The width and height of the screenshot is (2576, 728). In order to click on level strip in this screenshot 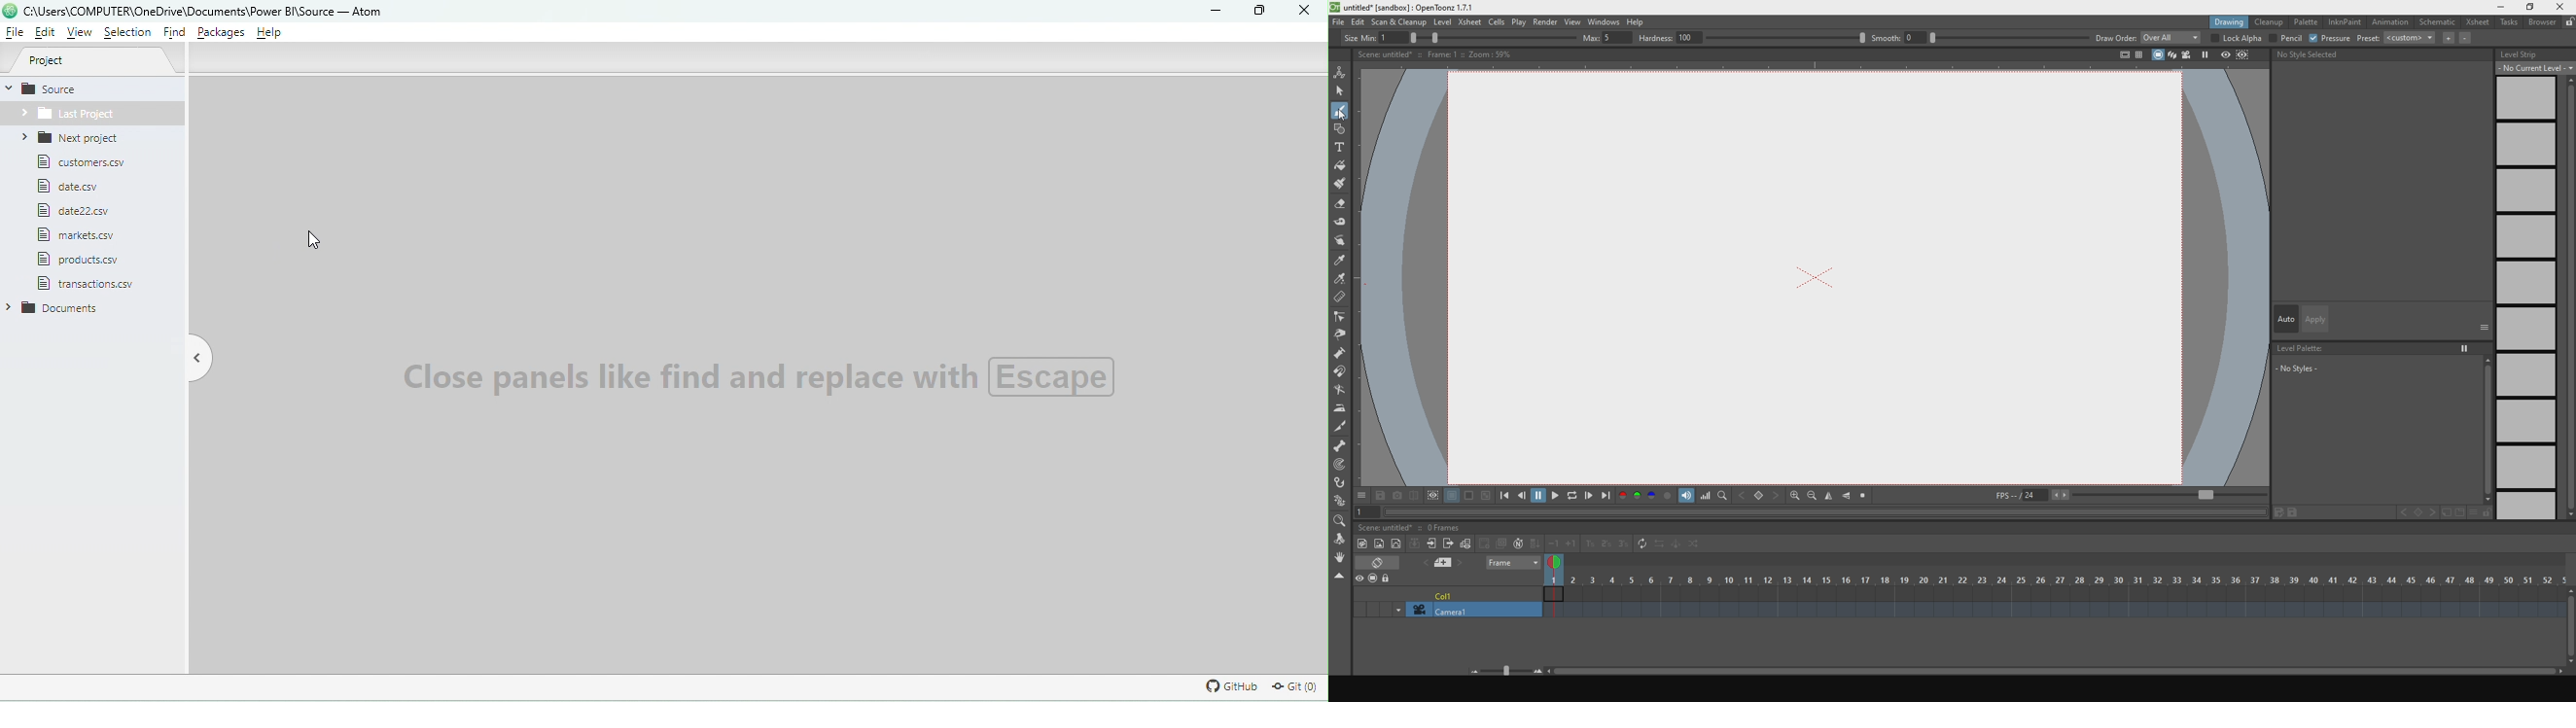, I will do `click(2533, 53)`.